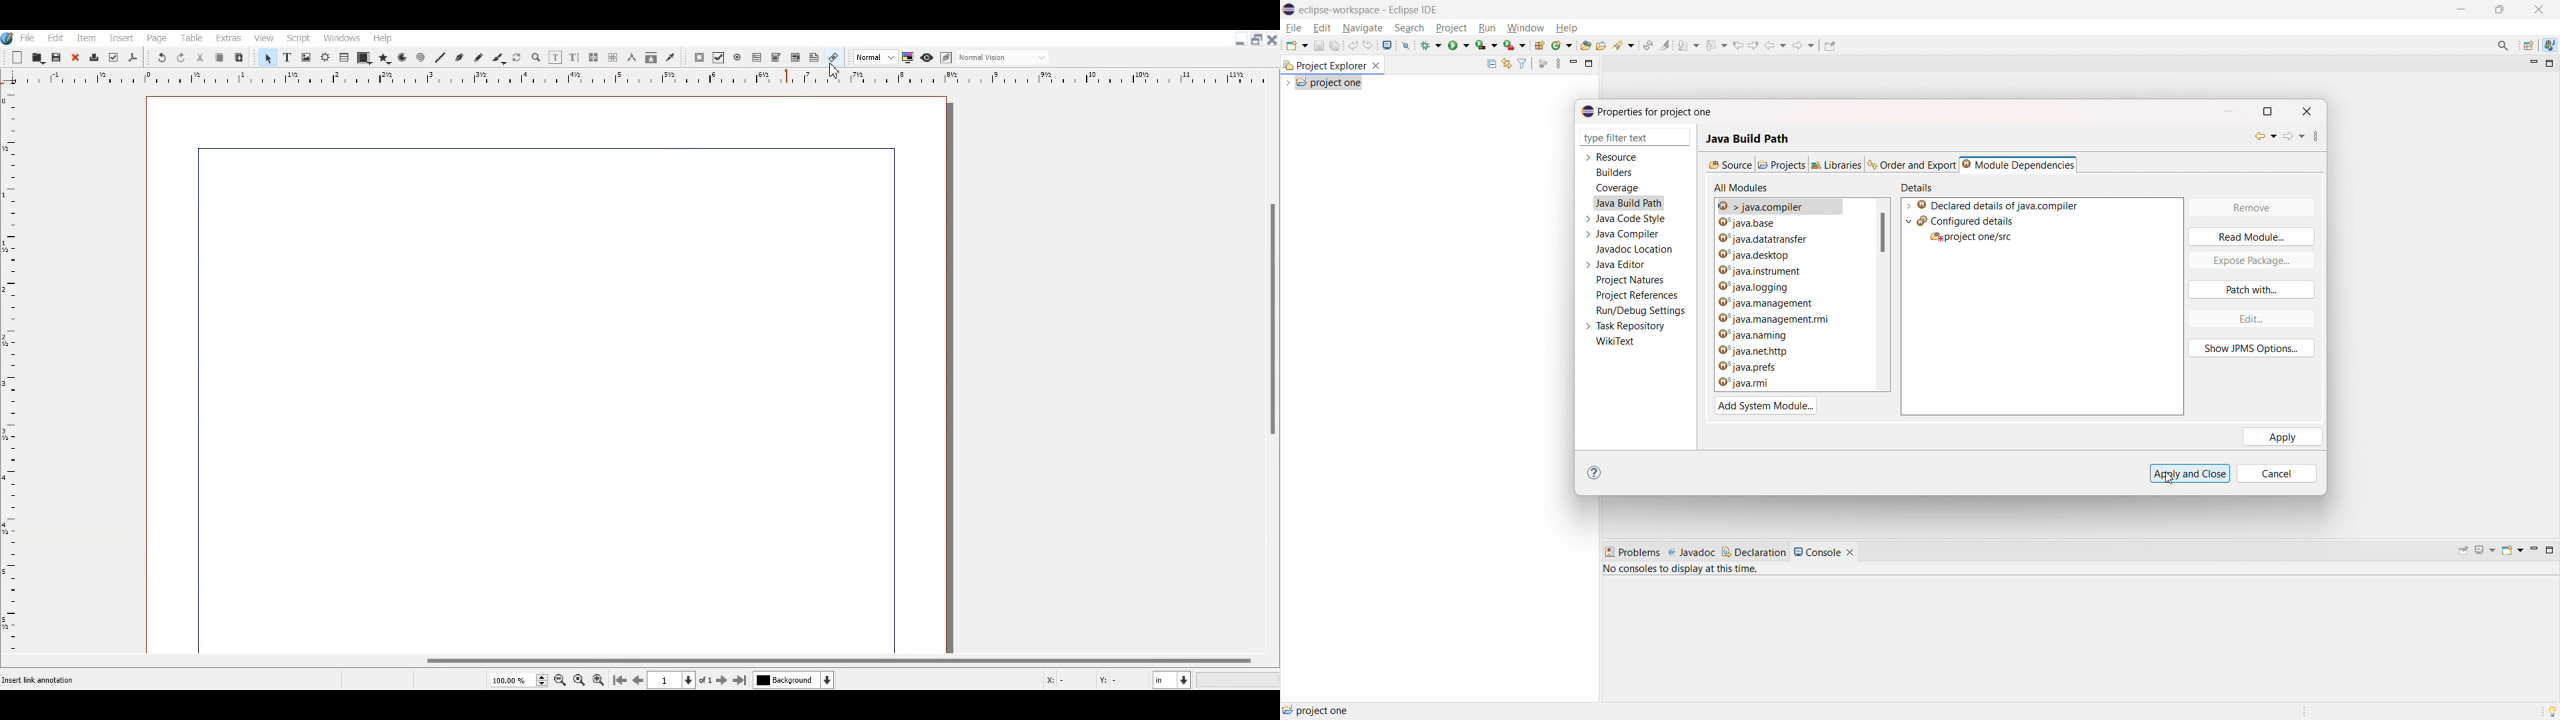 The width and height of the screenshot is (2576, 728). I want to click on previous annotation, so click(1715, 44).